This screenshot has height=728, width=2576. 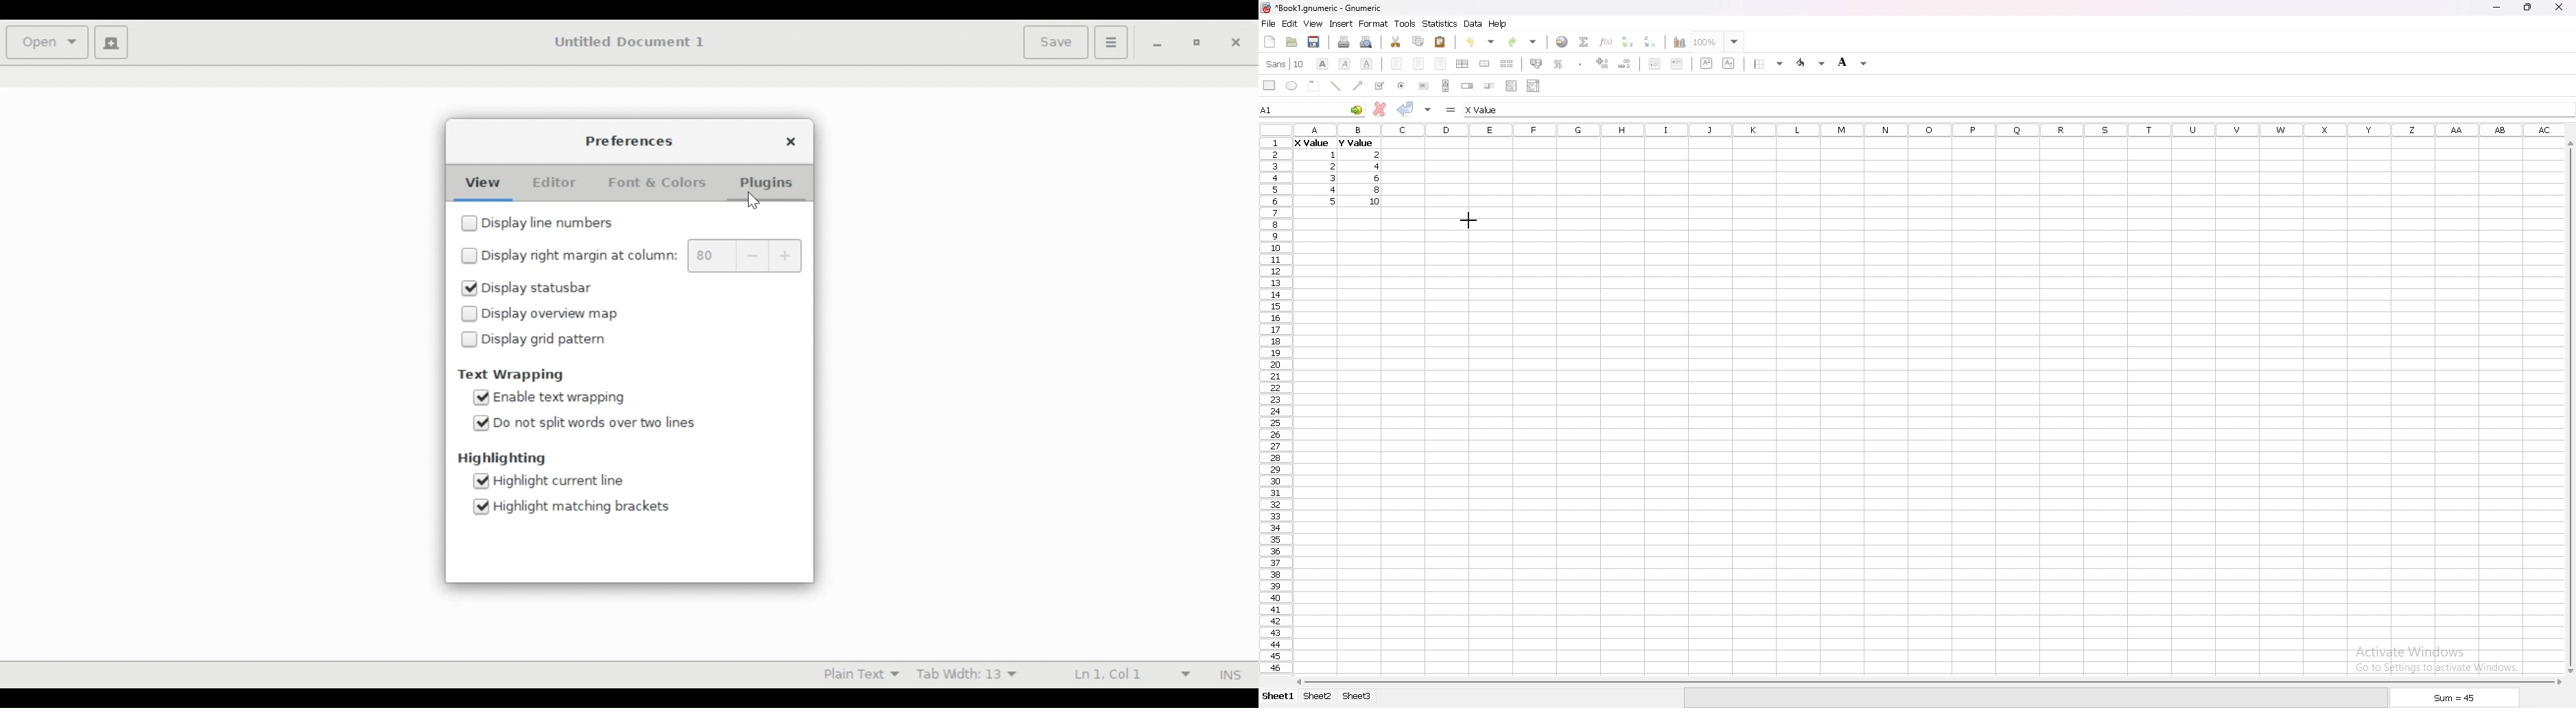 I want to click on ellipse, so click(x=1291, y=85).